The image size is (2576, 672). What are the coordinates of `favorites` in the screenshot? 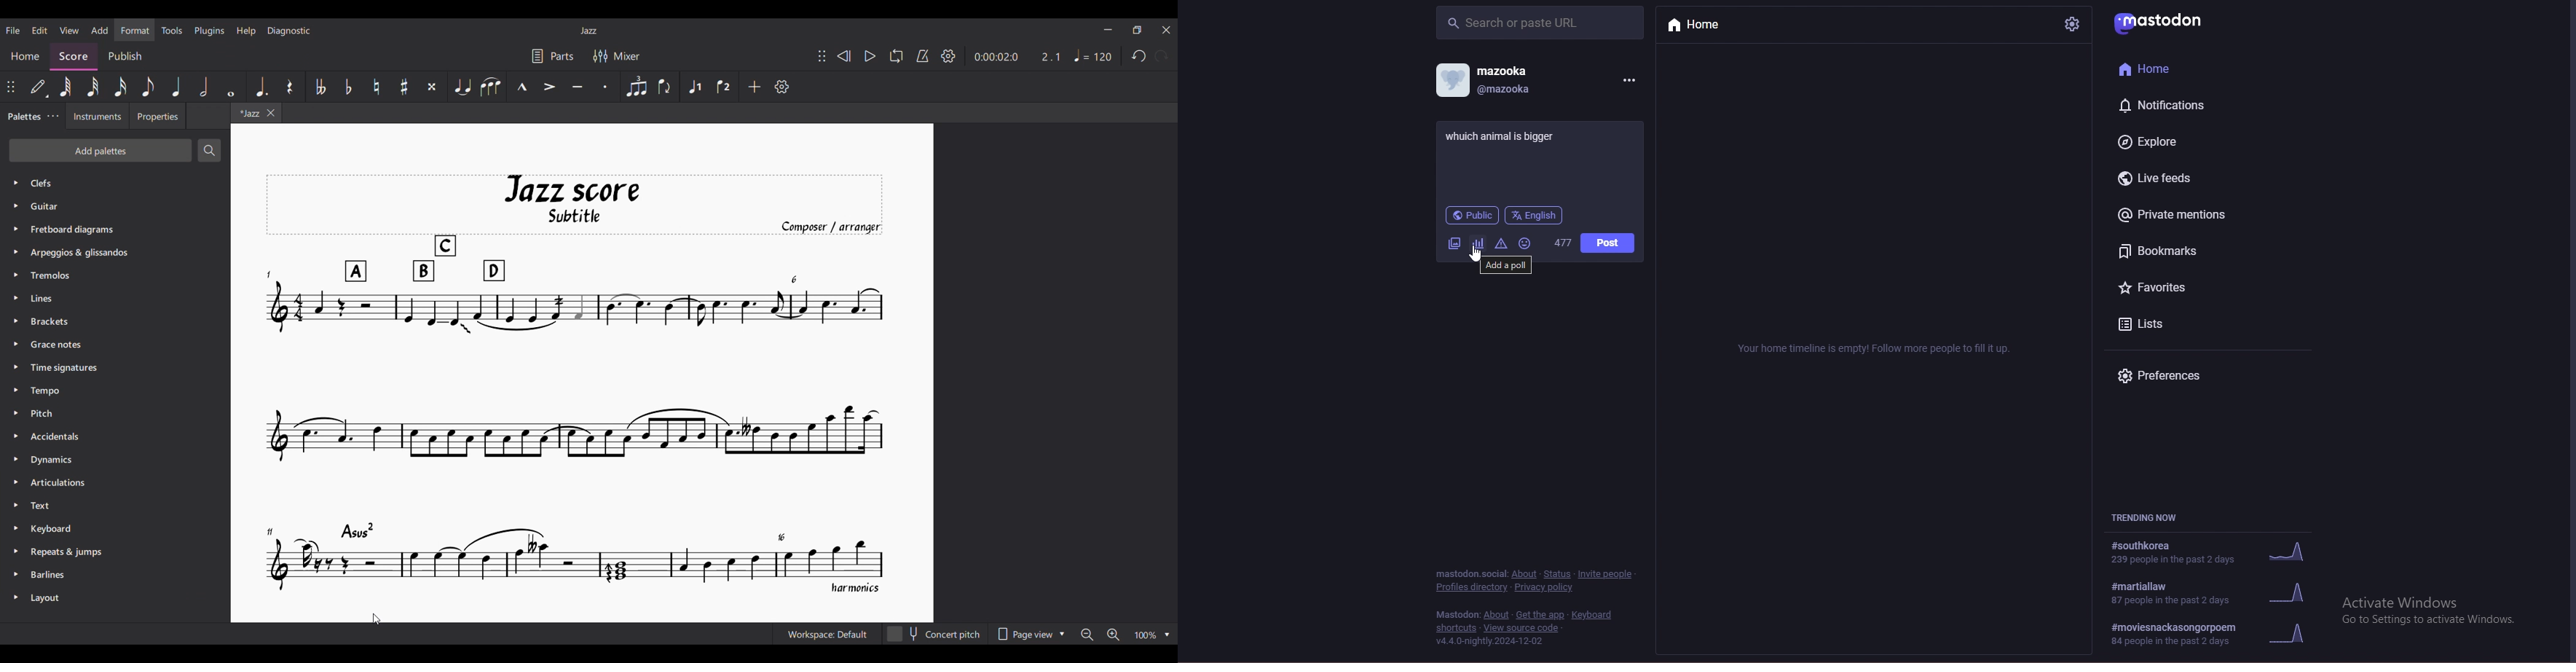 It's located at (2171, 289).